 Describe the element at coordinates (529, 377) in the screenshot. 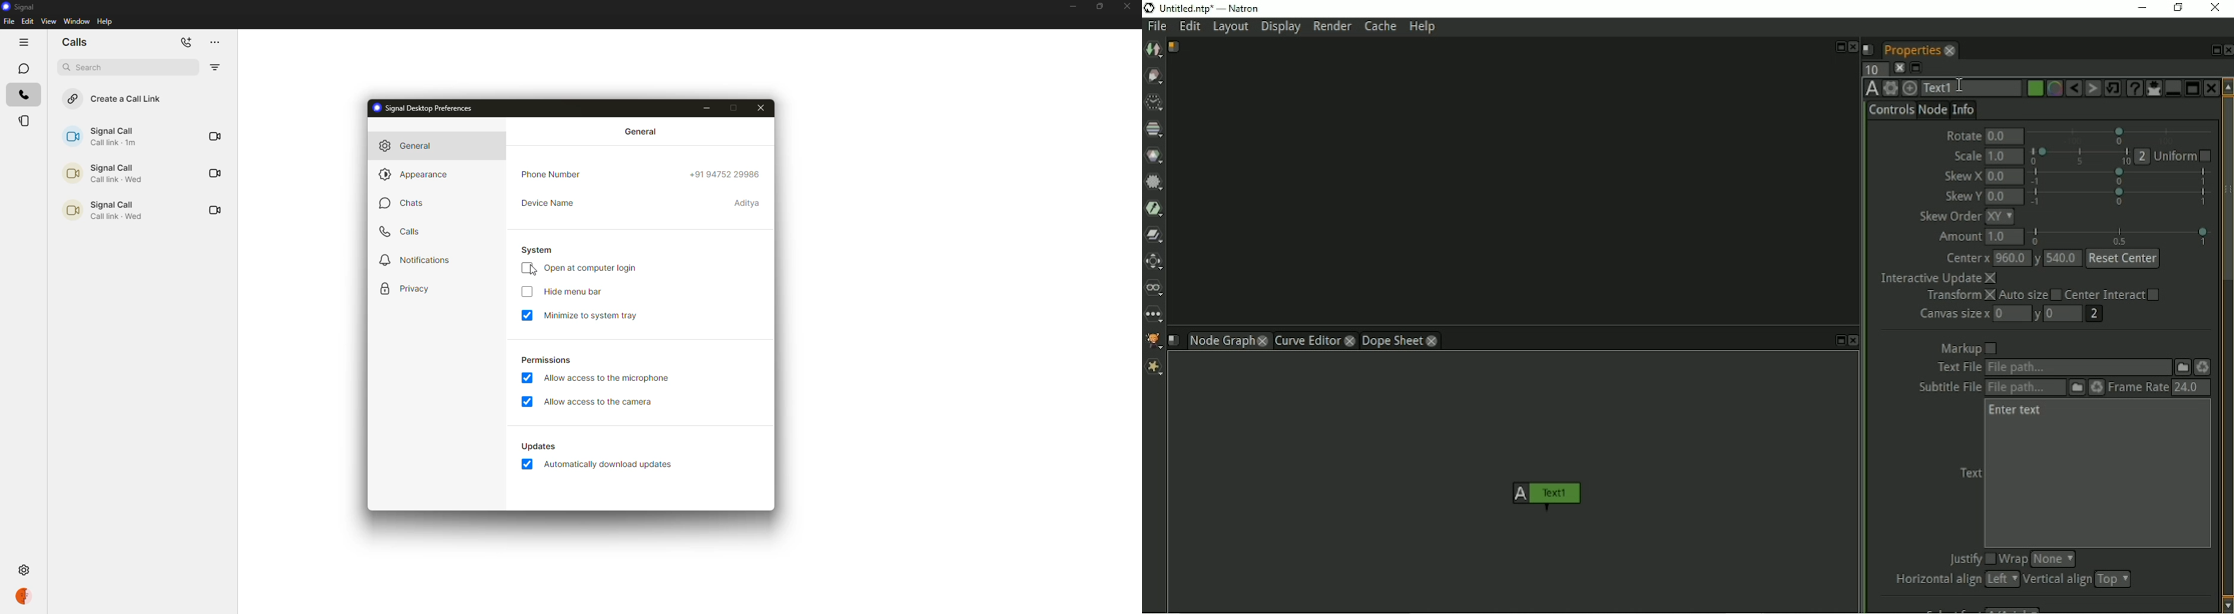

I see `enabled` at that location.